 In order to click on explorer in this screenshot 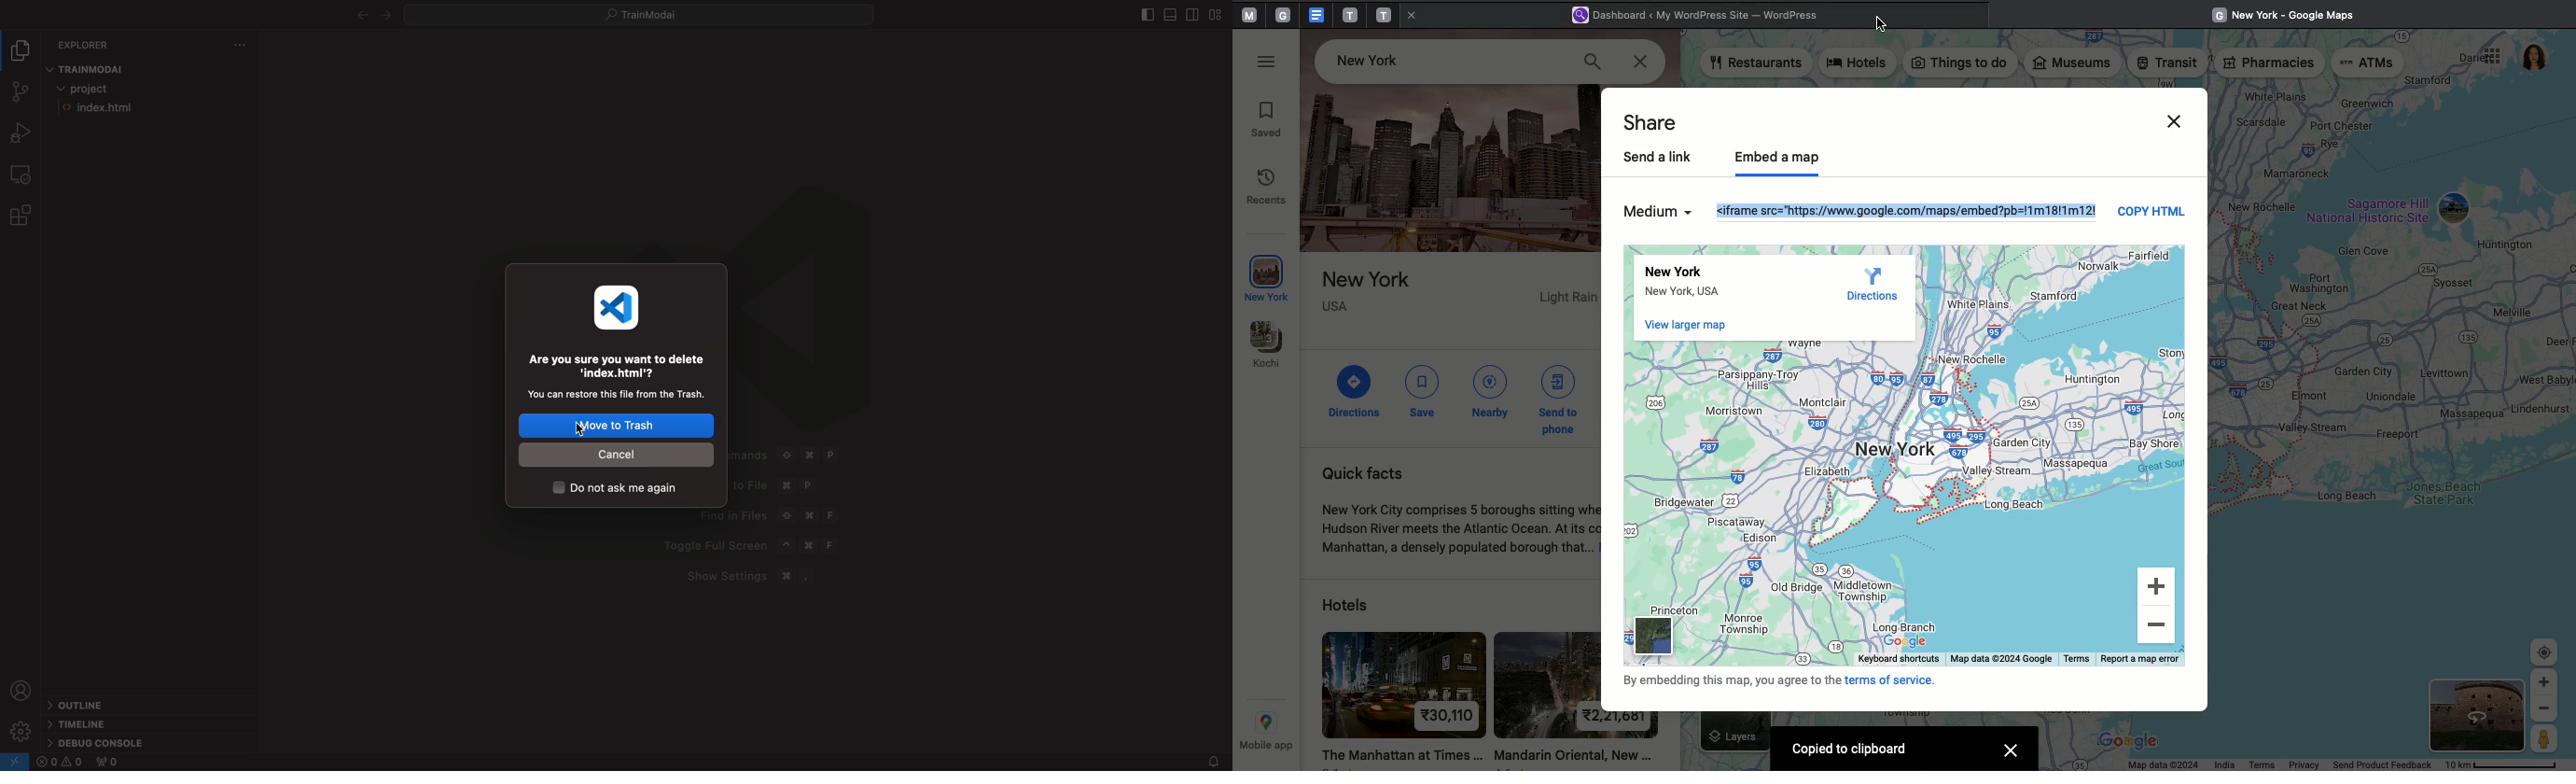, I will do `click(86, 43)`.